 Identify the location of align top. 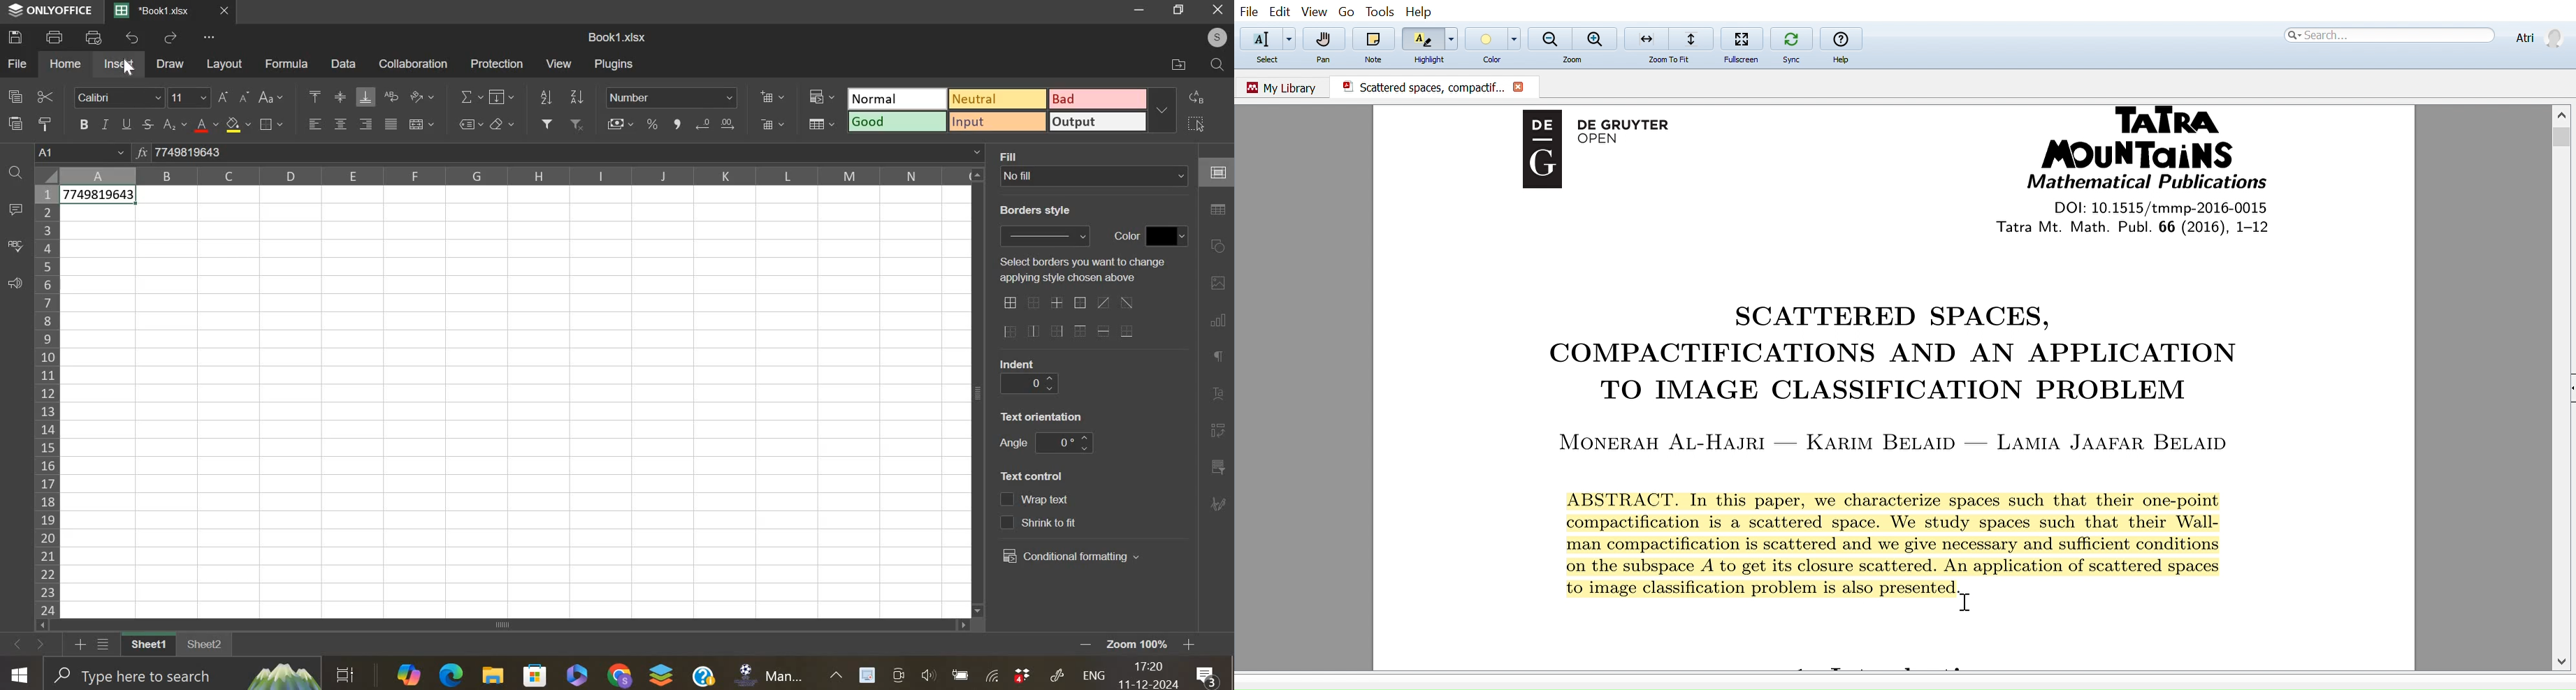
(314, 98).